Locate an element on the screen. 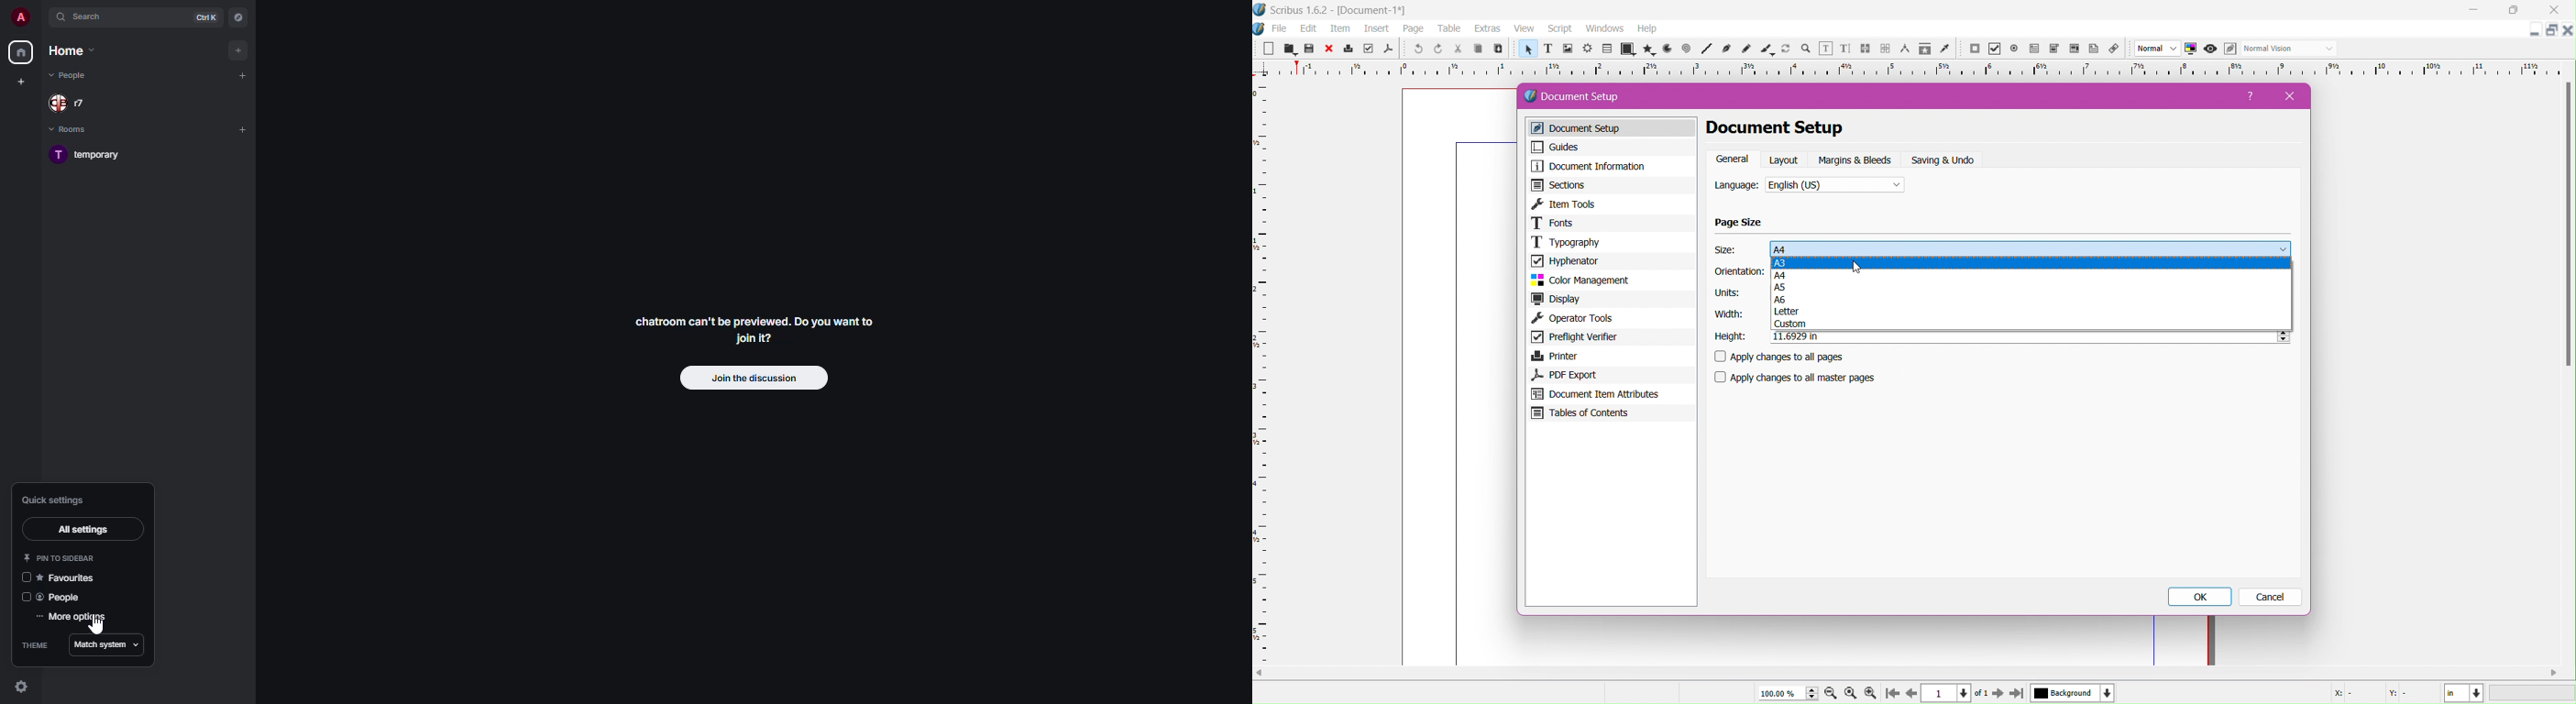 The width and height of the screenshot is (2576, 728). link annotations is located at coordinates (2117, 49).